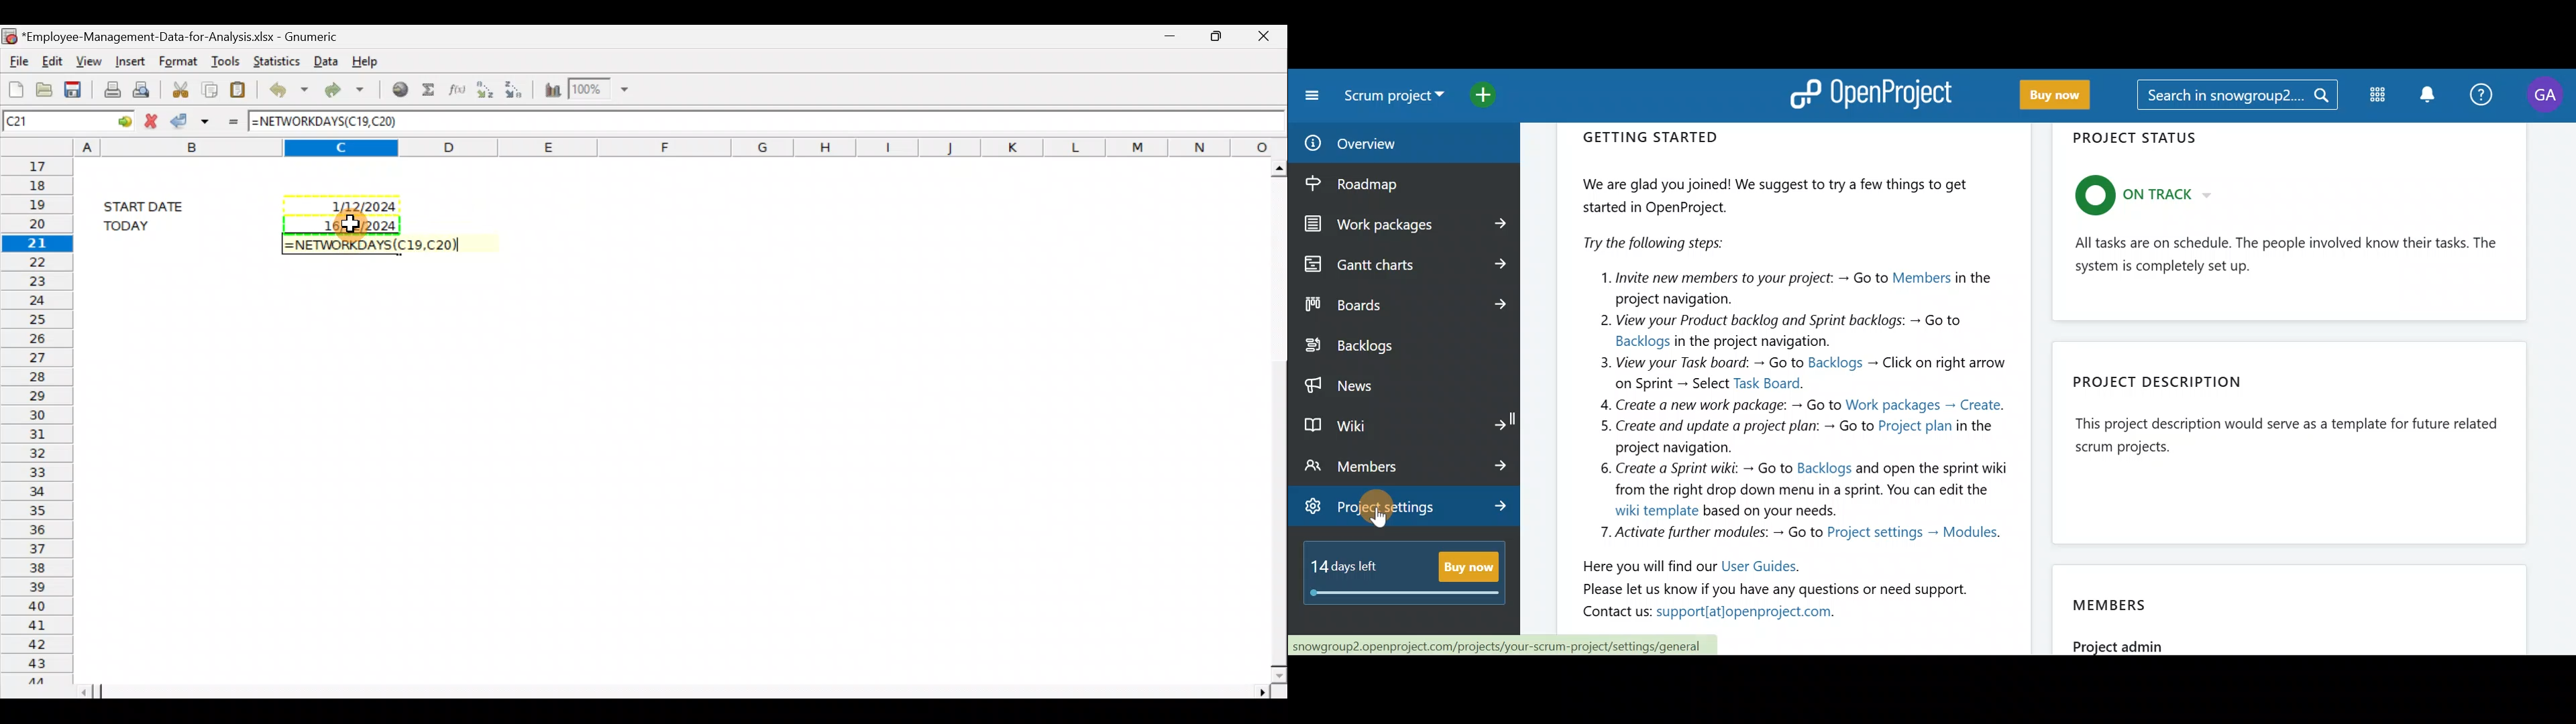 This screenshot has width=2576, height=728. What do you see at coordinates (13, 86) in the screenshot?
I see `Create a new workbook` at bounding box center [13, 86].